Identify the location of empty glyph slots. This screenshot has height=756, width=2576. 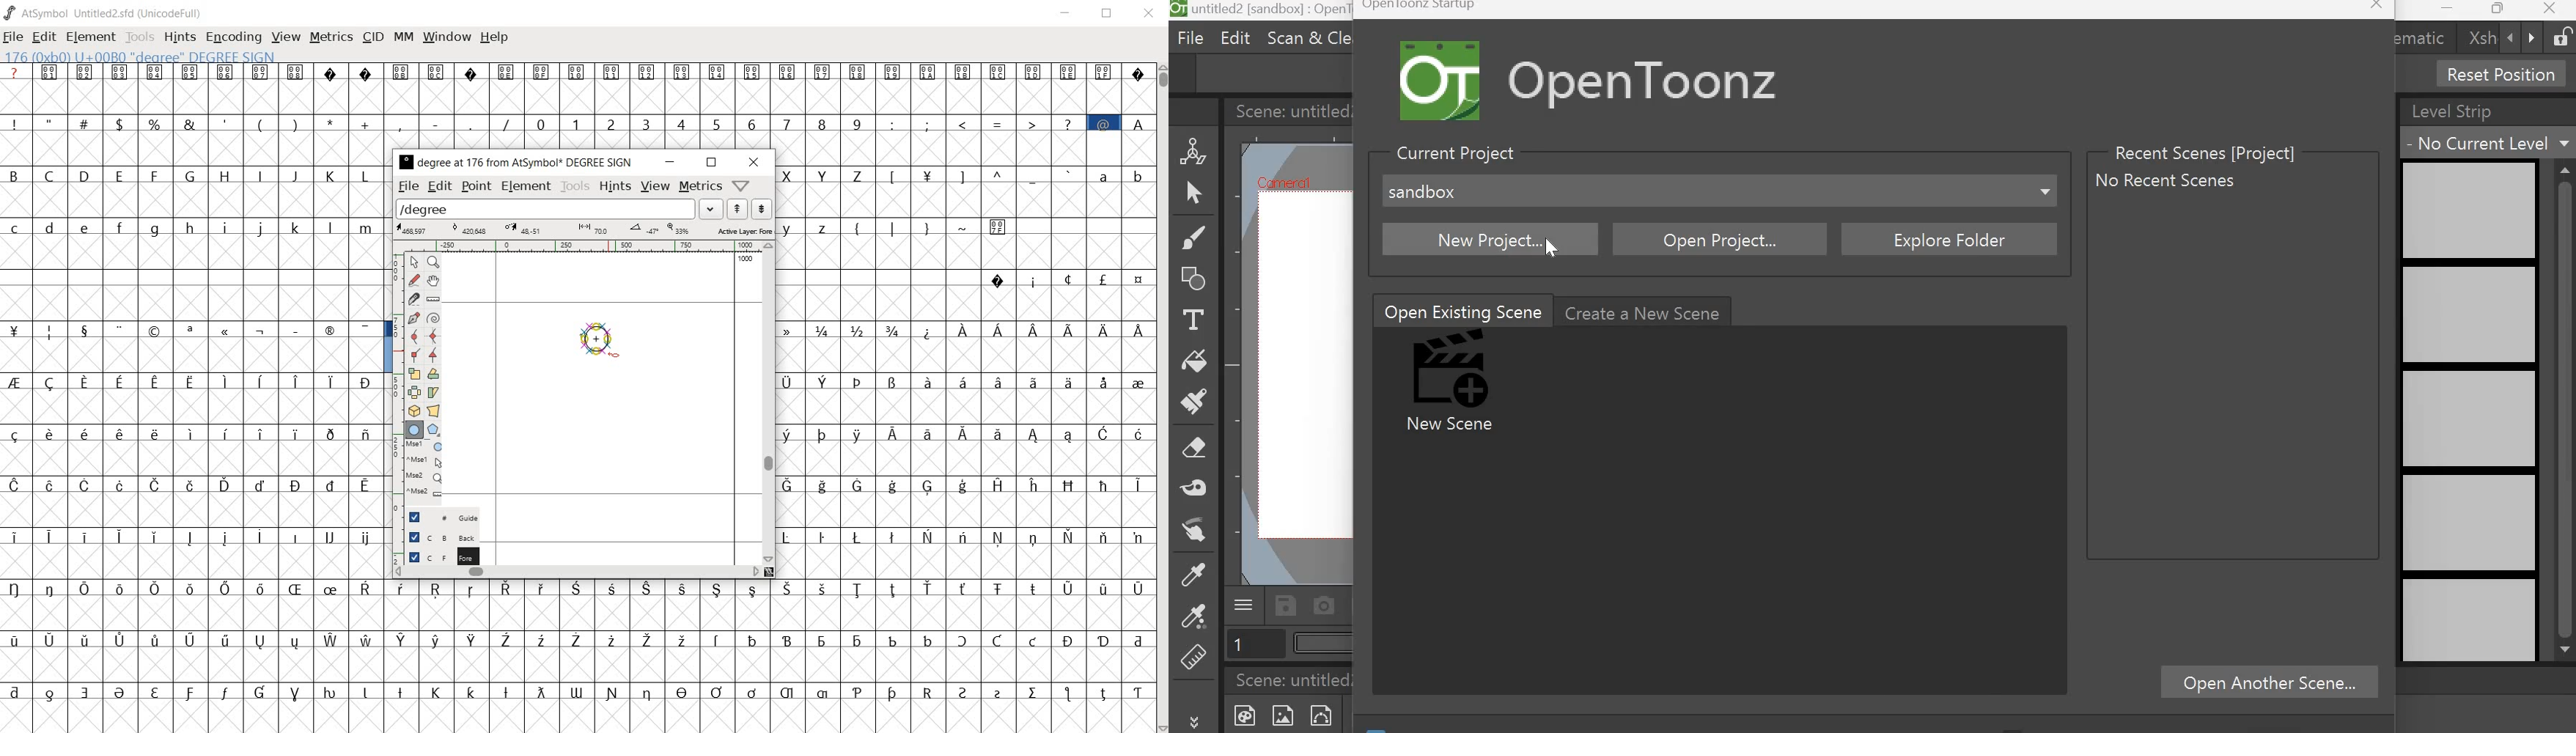
(769, 664).